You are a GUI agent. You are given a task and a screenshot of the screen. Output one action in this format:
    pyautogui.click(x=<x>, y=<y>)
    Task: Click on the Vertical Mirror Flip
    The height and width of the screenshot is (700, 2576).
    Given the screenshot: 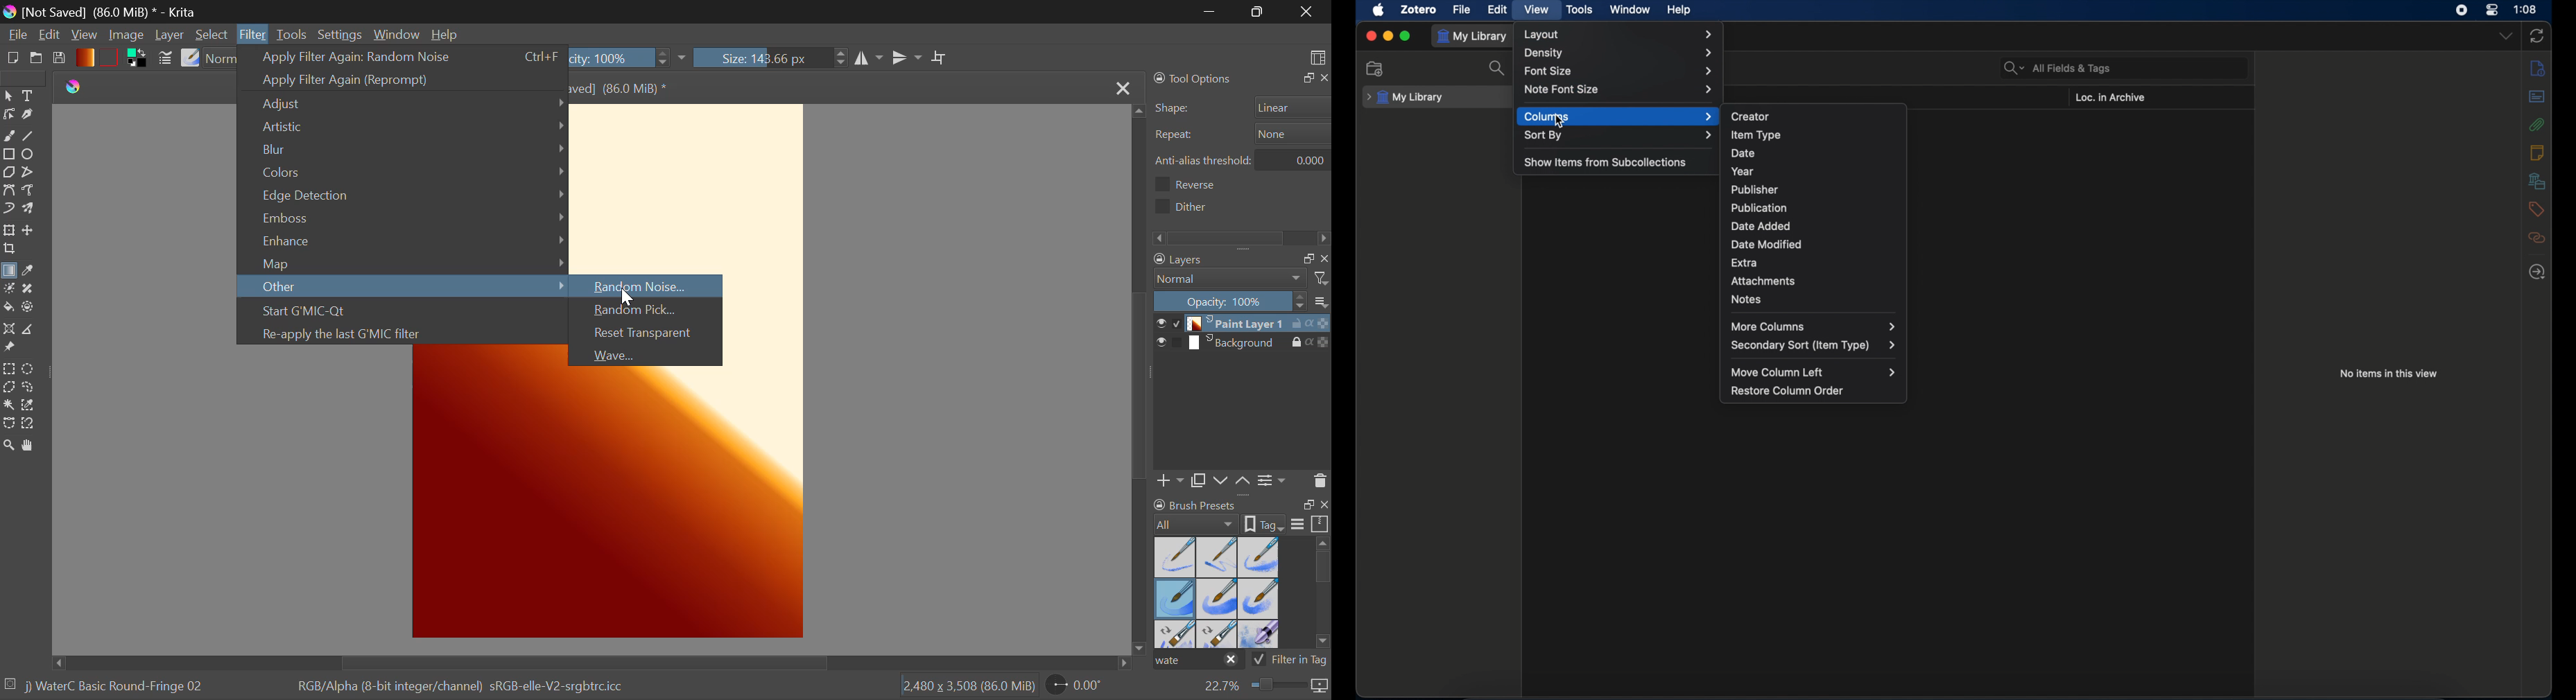 What is the action you would take?
    pyautogui.click(x=869, y=60)
    